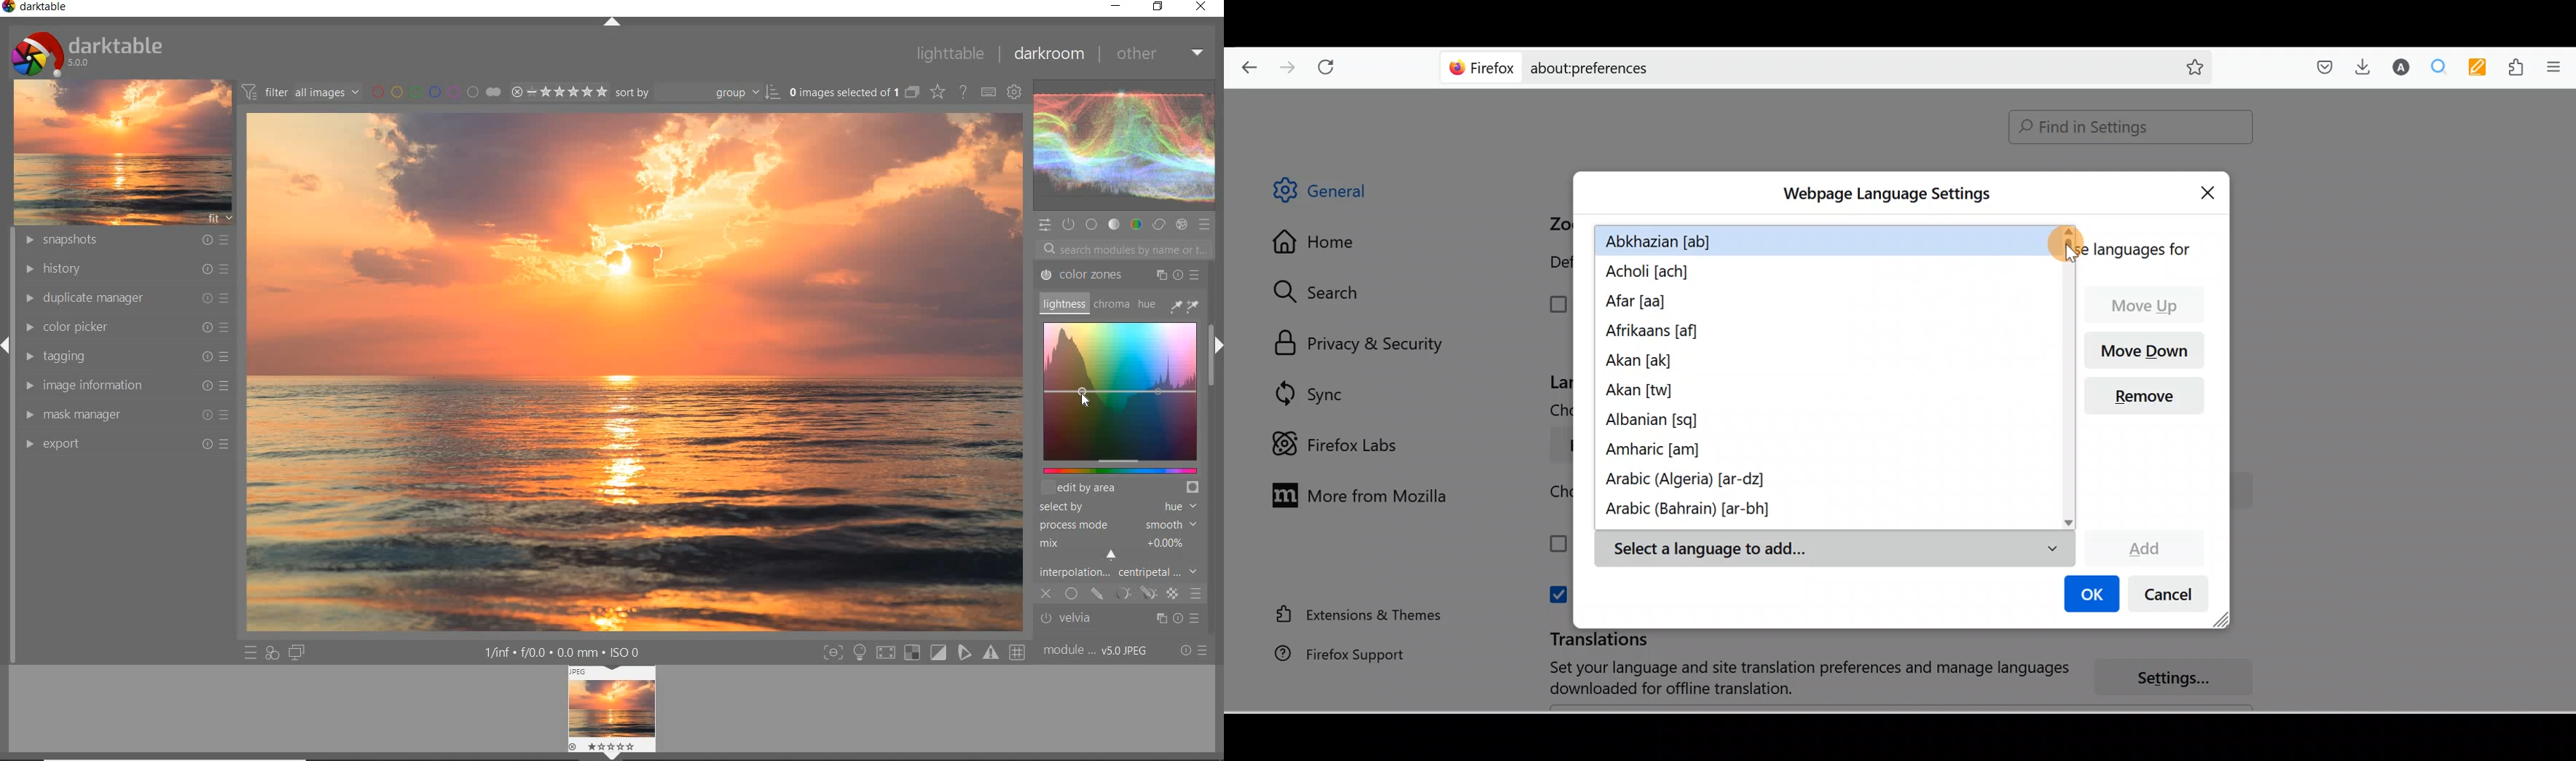 This screenshot has width=2576, height=784. Describe the element at coordinates (1181, 225) in the screenshot. I see `EFFECT` at that location.